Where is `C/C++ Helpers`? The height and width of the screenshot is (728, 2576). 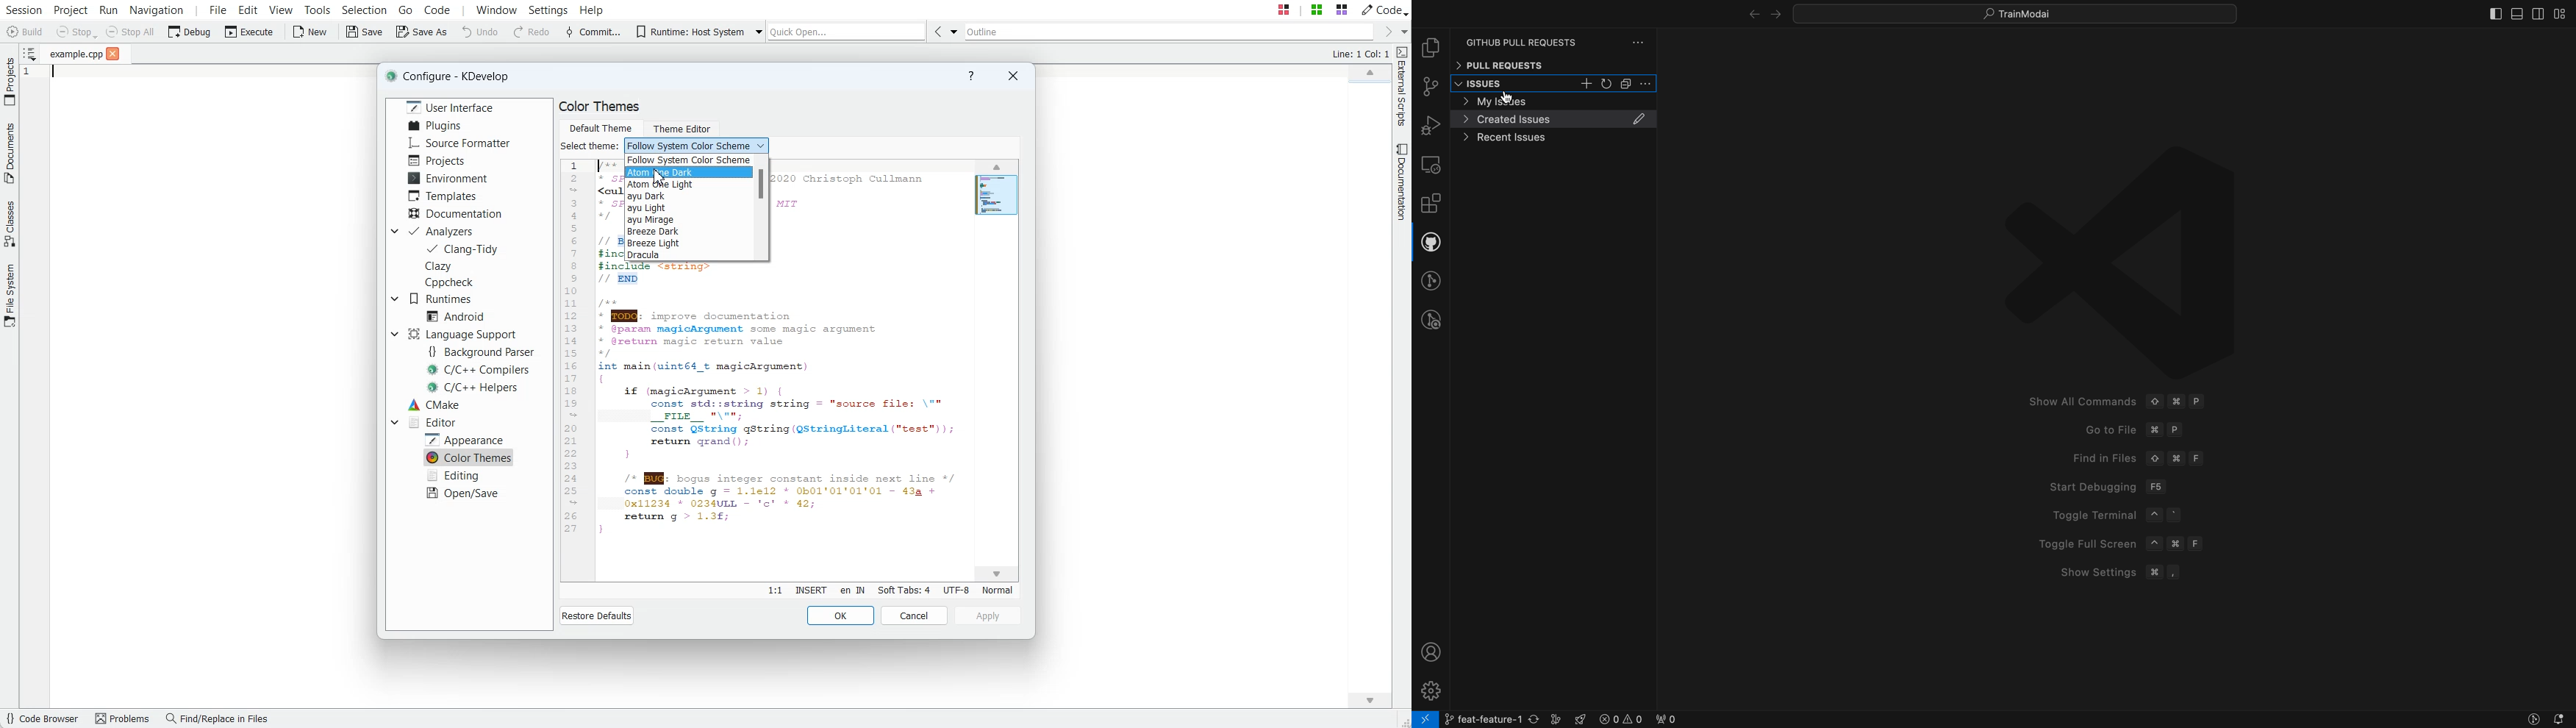
C/C++ Helpers is located at coordinates (474, 387).